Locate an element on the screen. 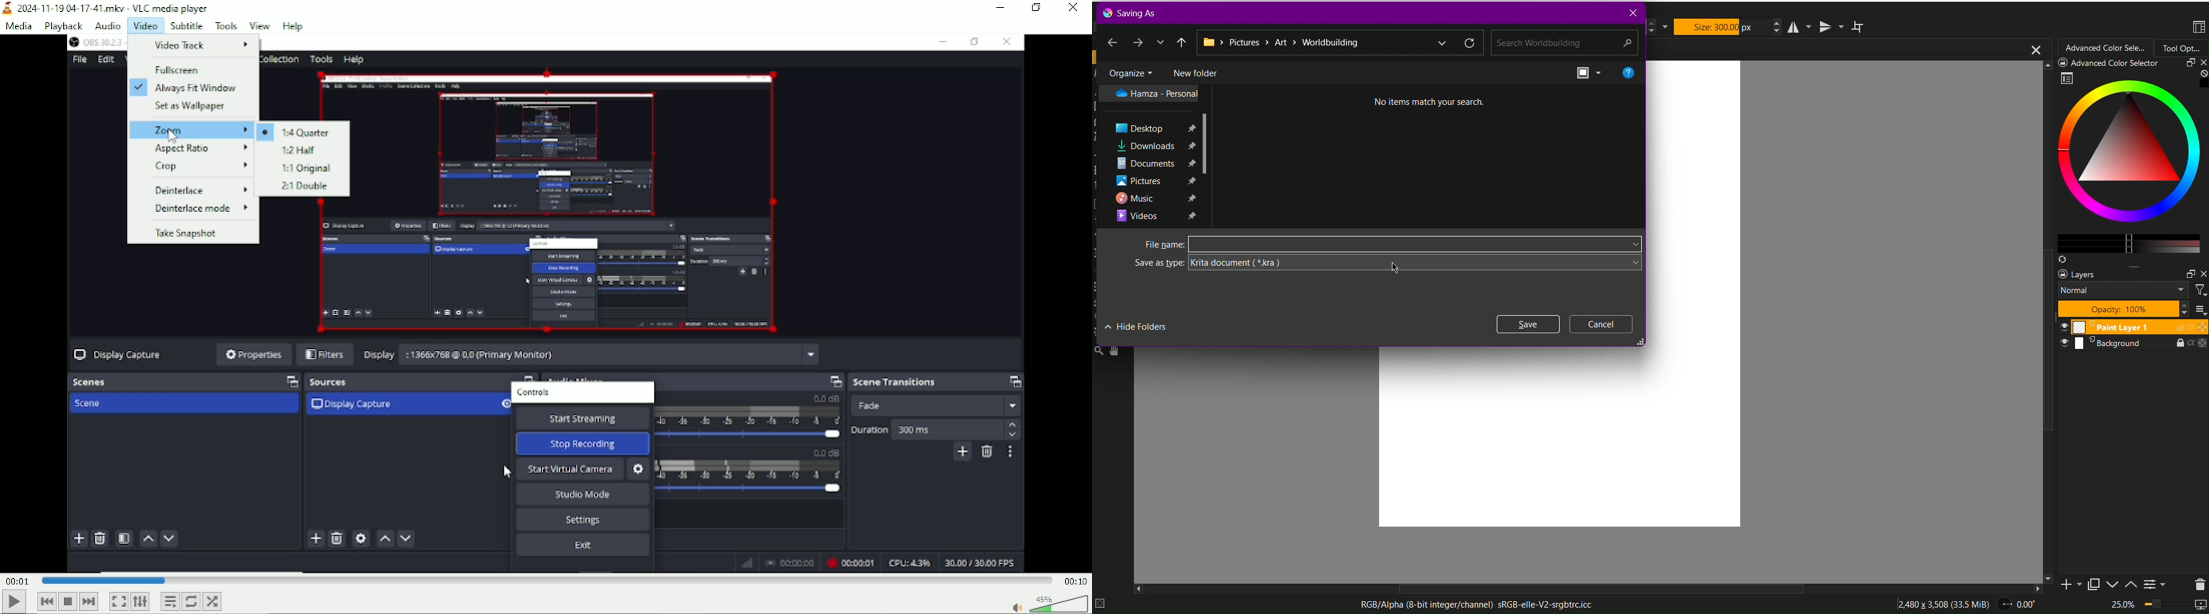 Image resolution: width=2212 pixels, height=616 pixels. Random is located at coordinates (213, 600).